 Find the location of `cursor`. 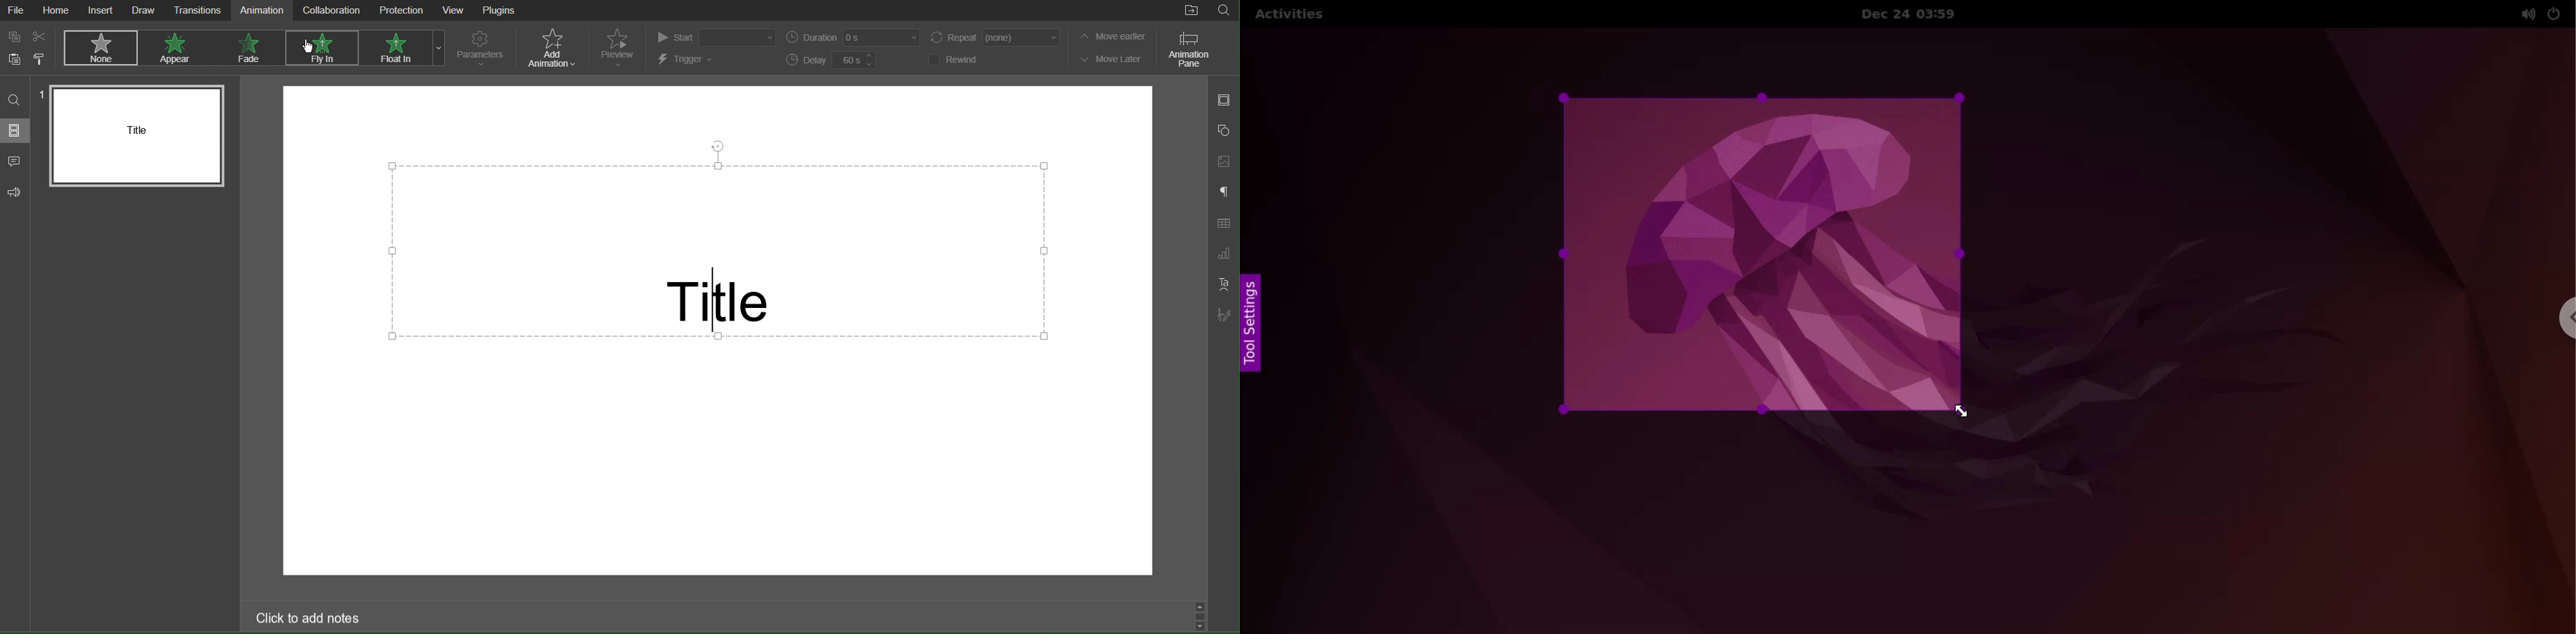

cursor is located at coordinates (313, 46).